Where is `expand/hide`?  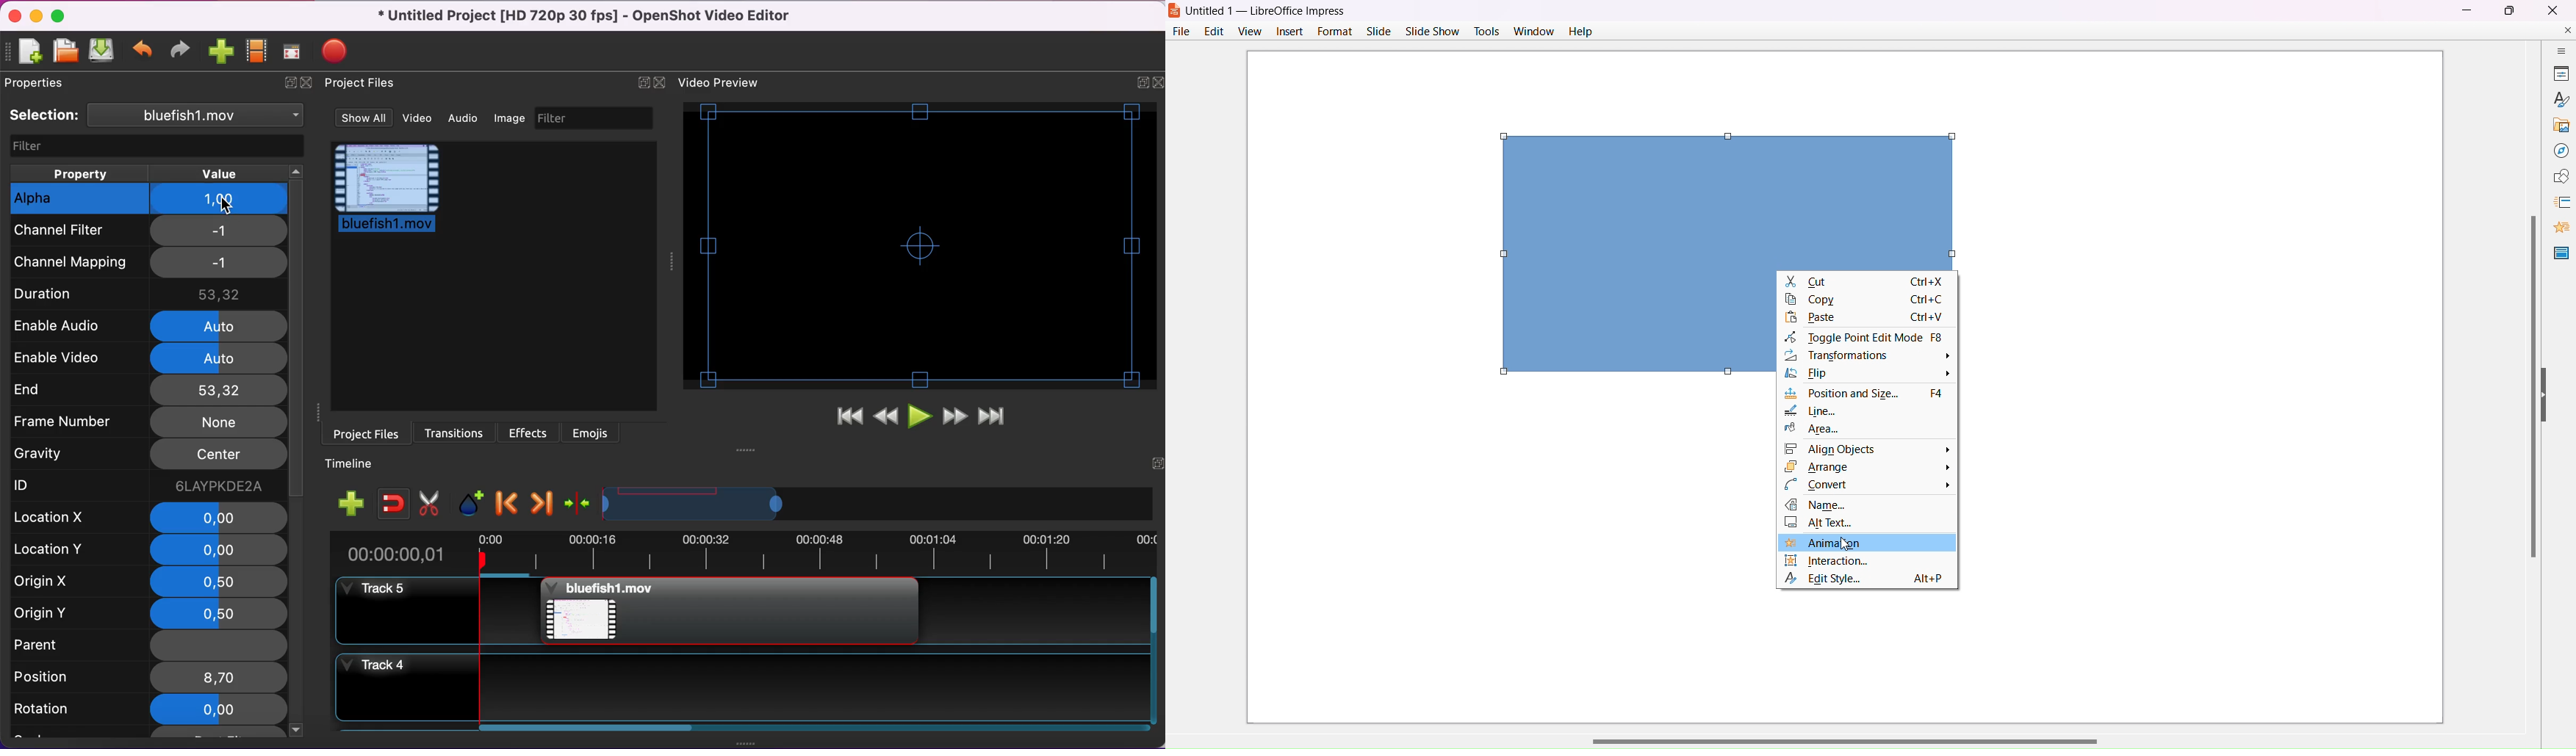
expand/hide is located at coordinates (1136, 85).